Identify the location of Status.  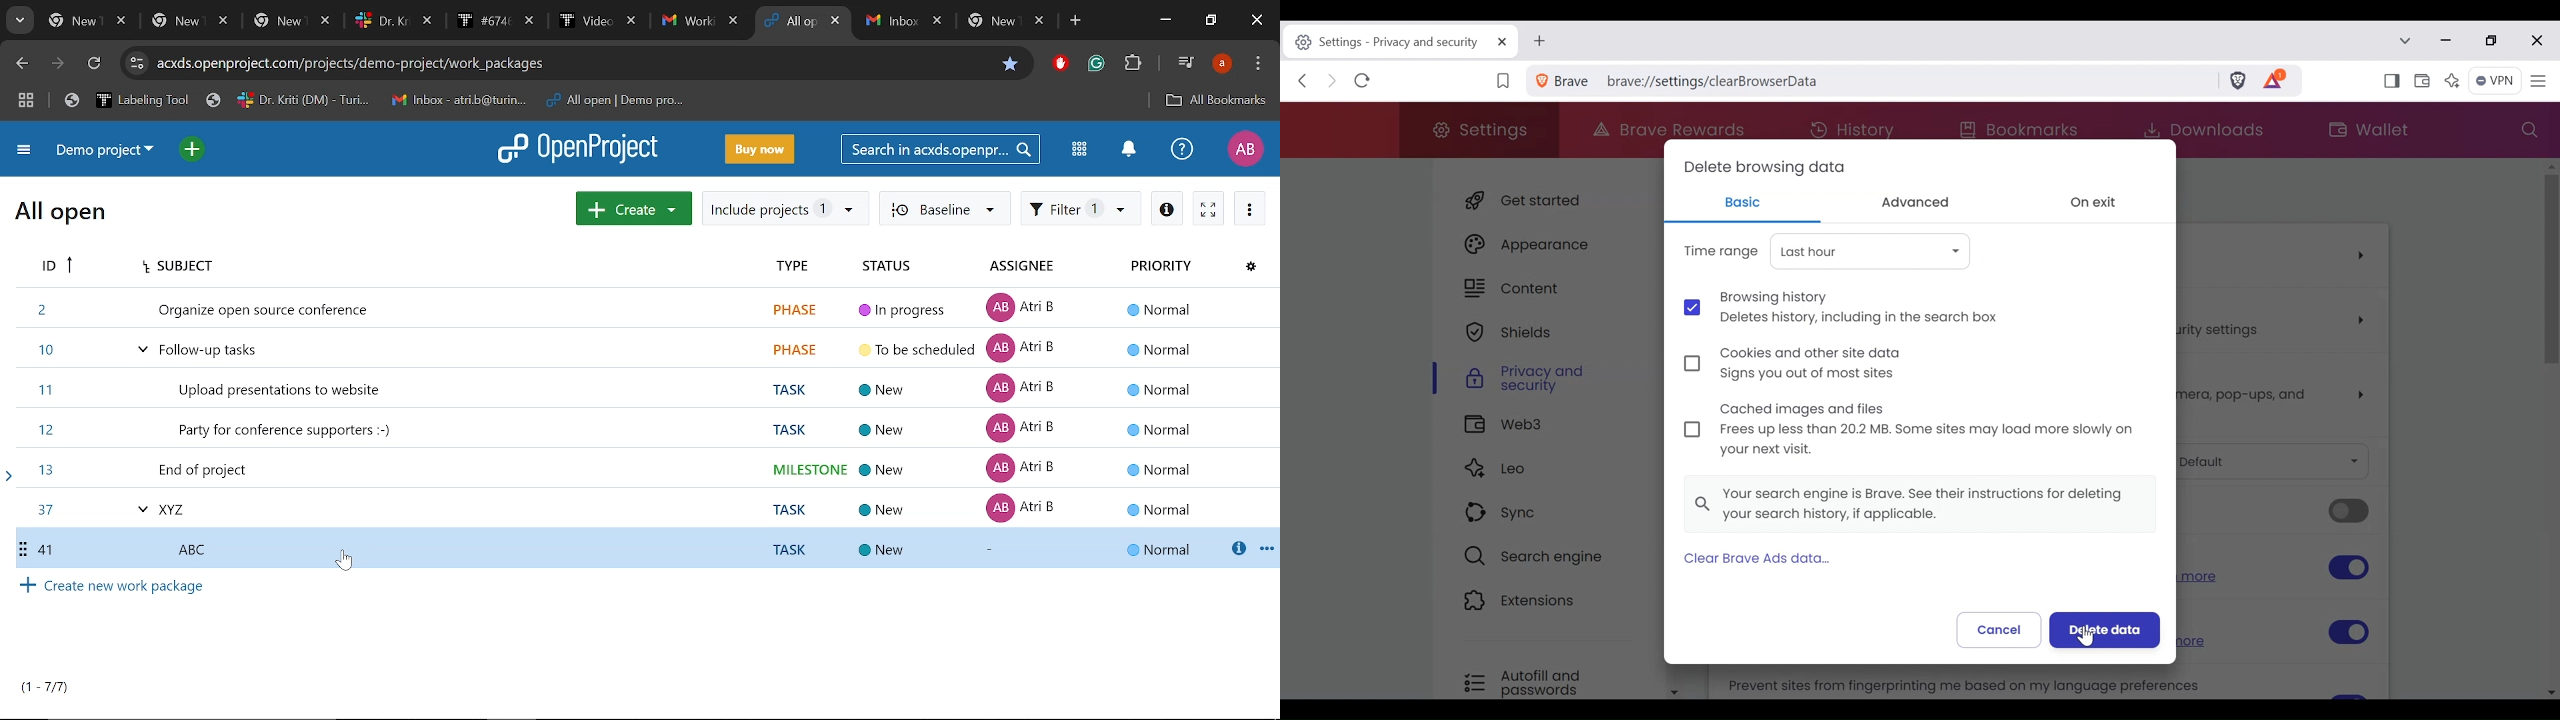
(897, 265).